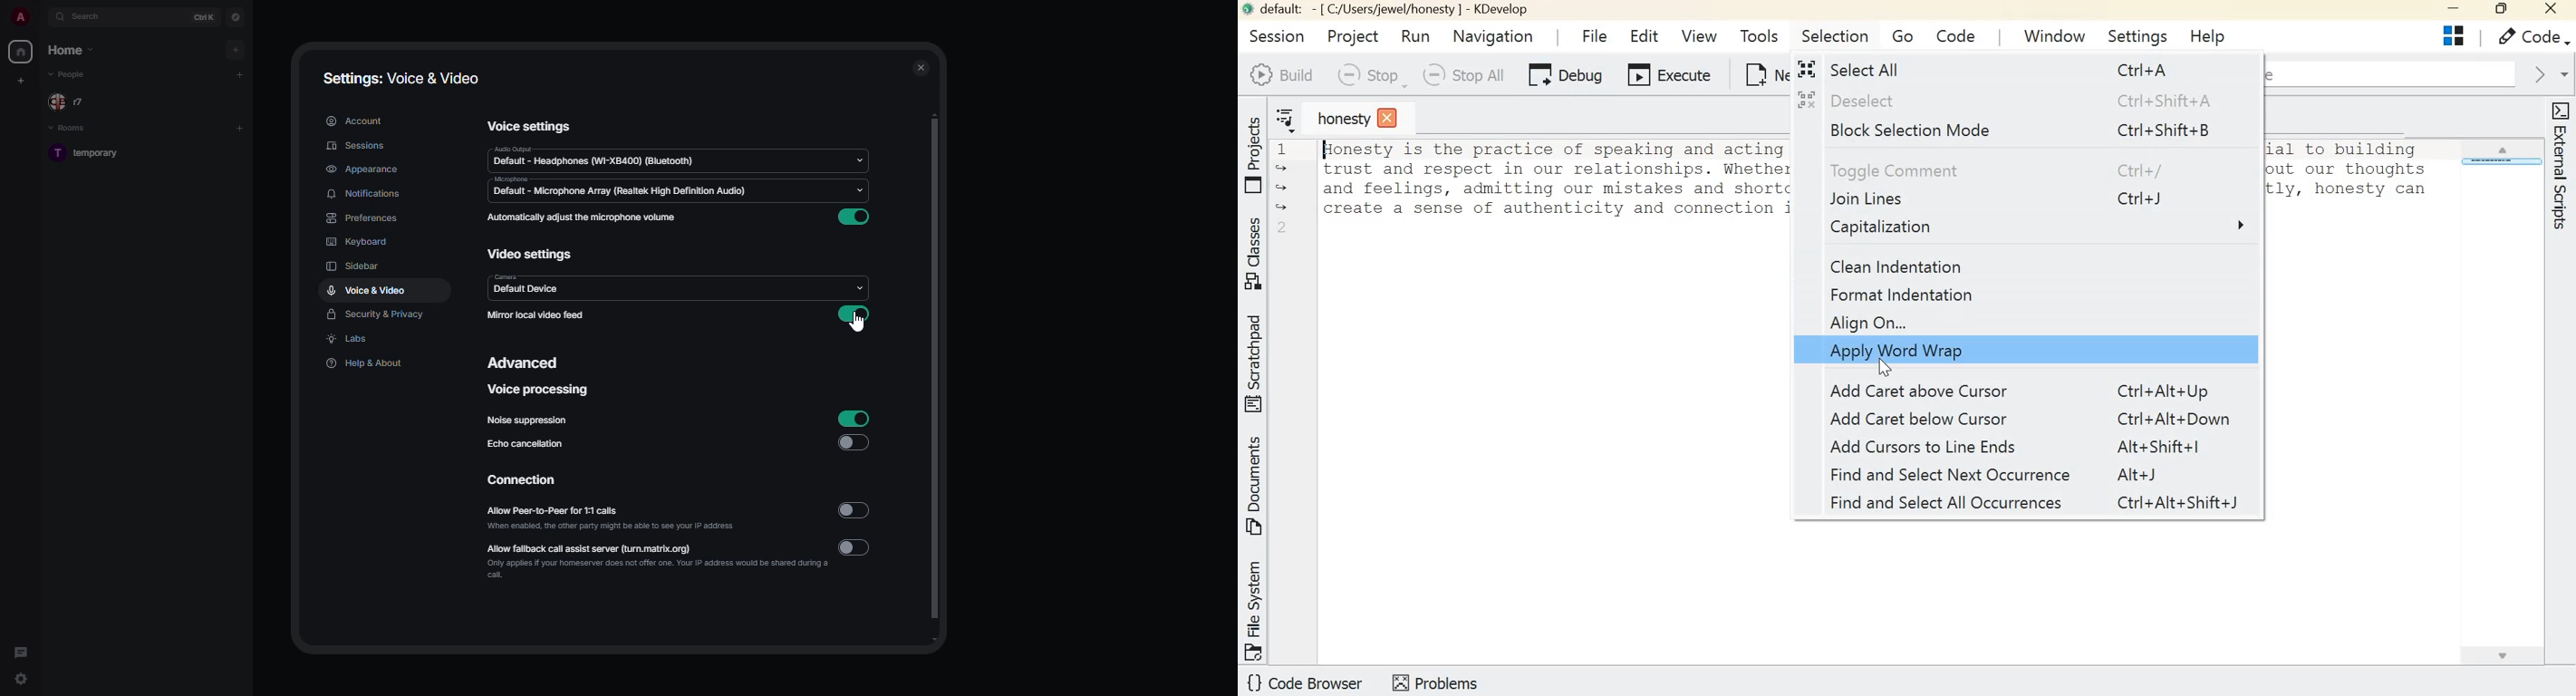 The height and width of the screenshot is (700, 2576). Describe the element at coordinates (857, 287) in the screenshot. I see `drop down` at that location.